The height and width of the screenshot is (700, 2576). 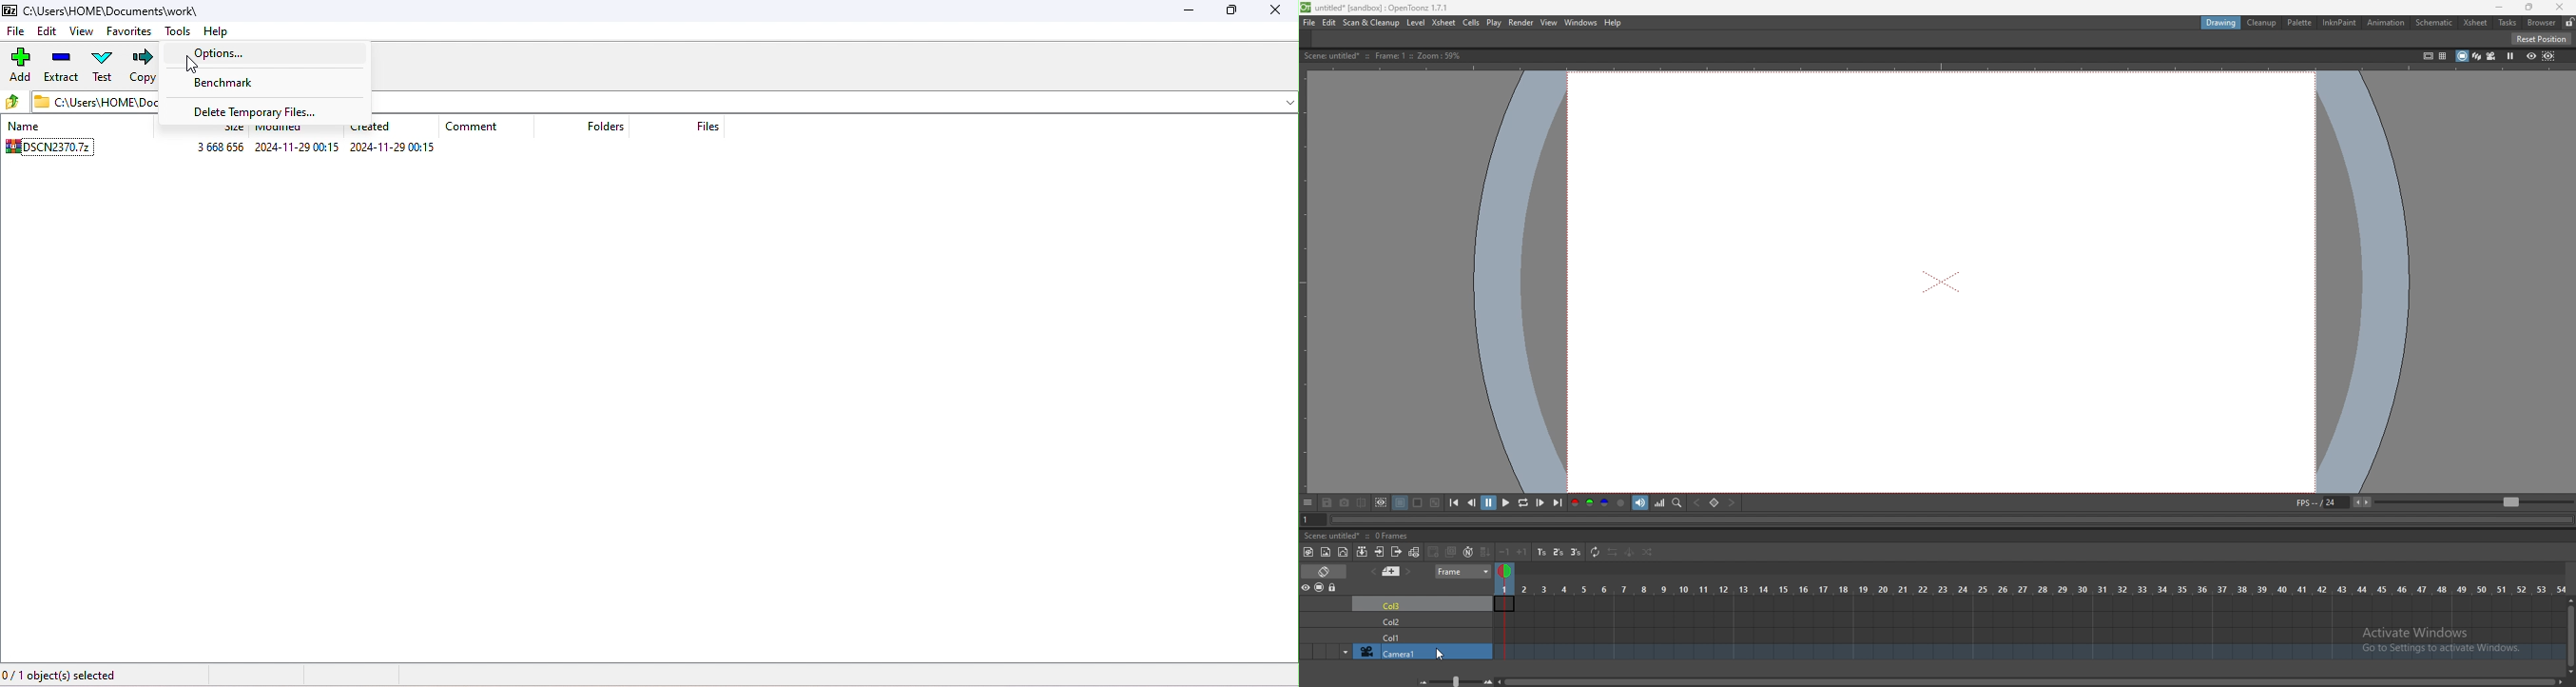 What do you see at coordinates (2263, 24) in the screenshot?
I see `cleanup` at bounding box center [2263, 24].